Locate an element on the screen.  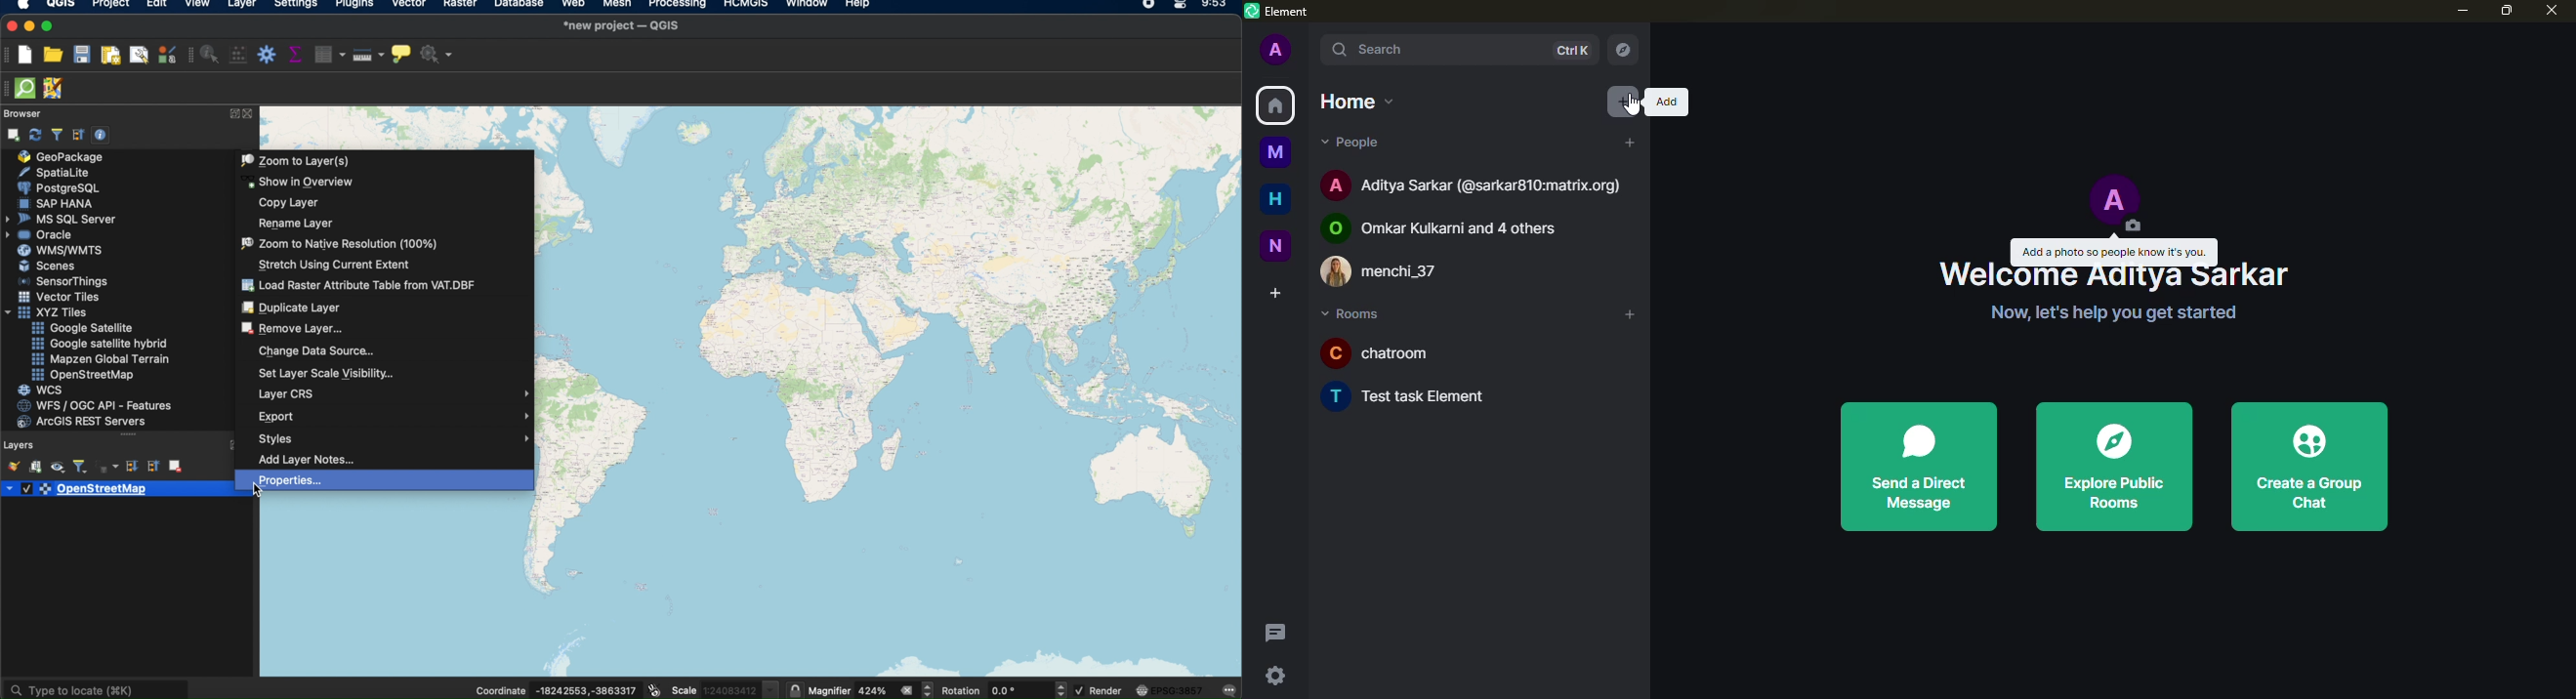
scale is located at coordinates (726, 689).